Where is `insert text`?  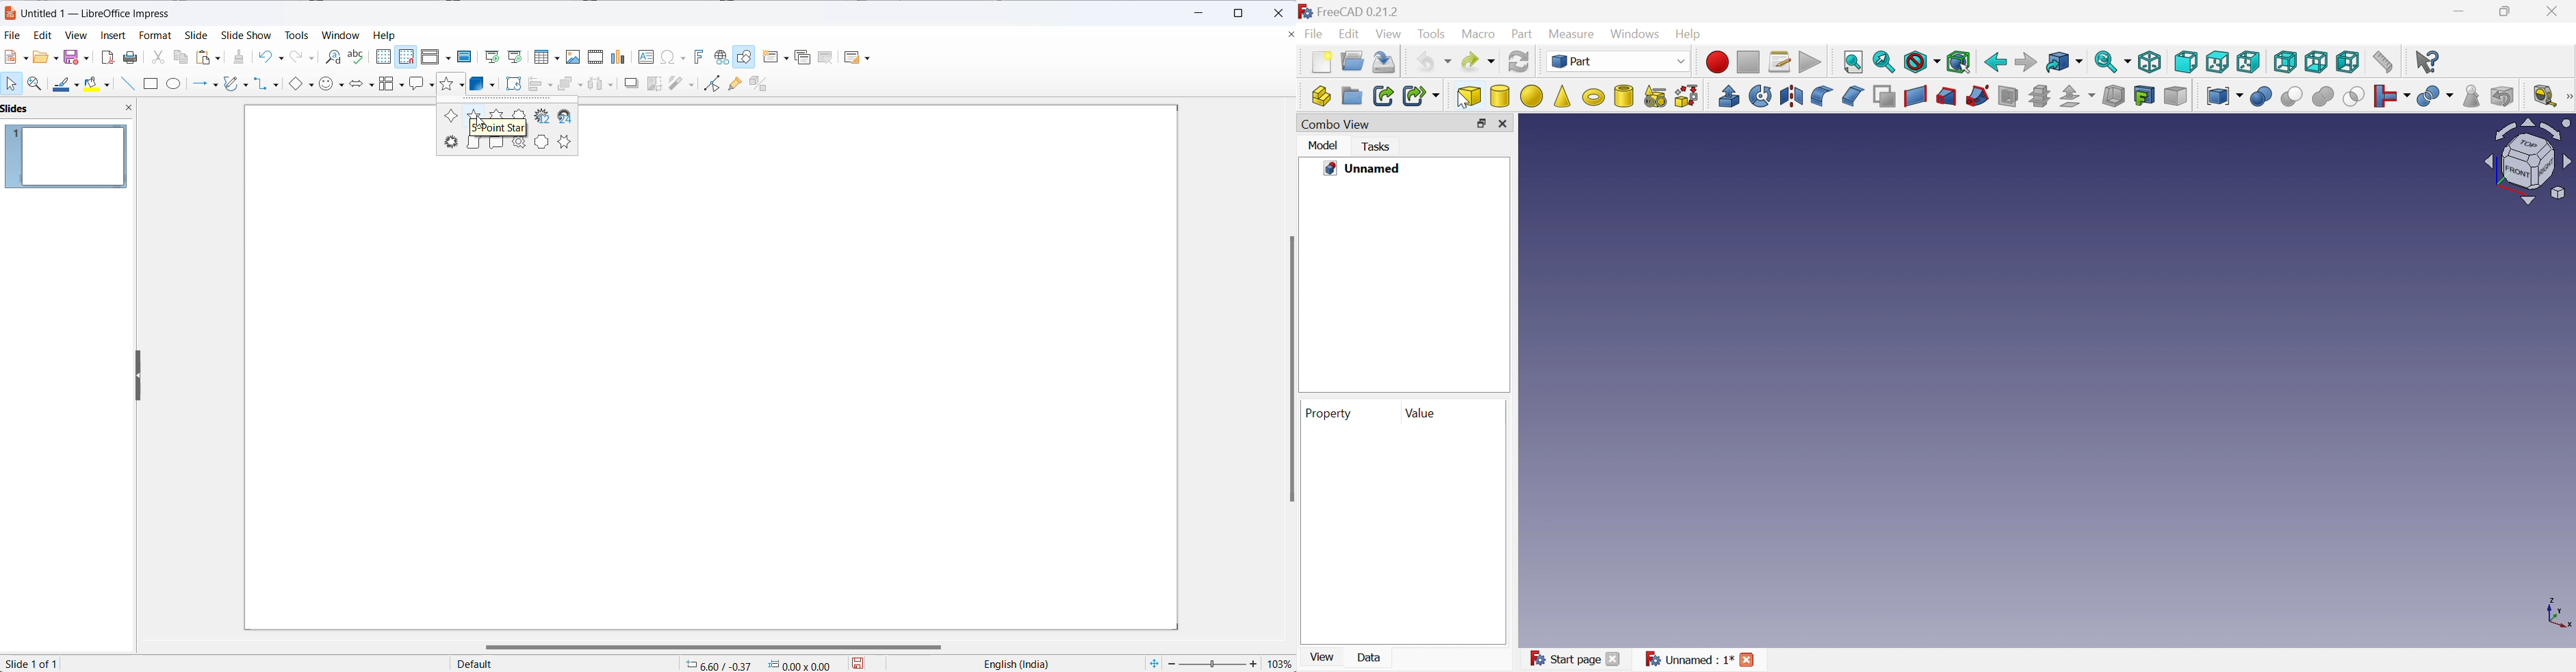 insert text is located at coordinates (647, 59).